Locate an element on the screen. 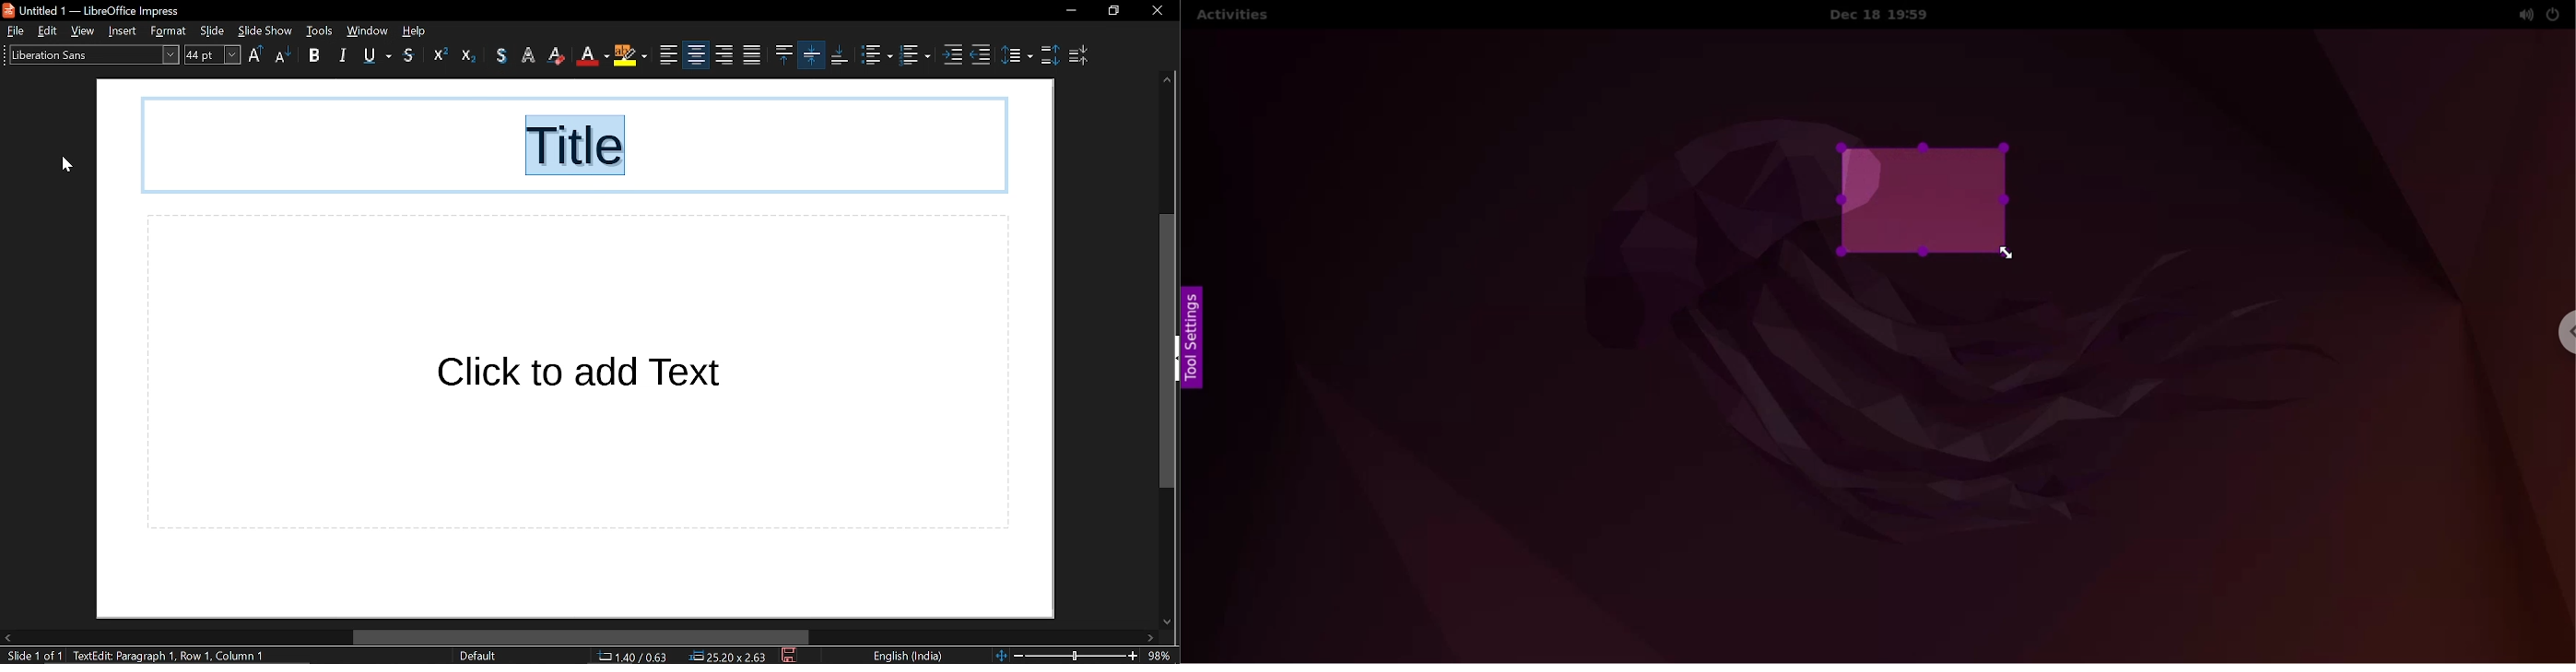 The image size is (2576, 672). subscript is located at coordinates (468, 55).